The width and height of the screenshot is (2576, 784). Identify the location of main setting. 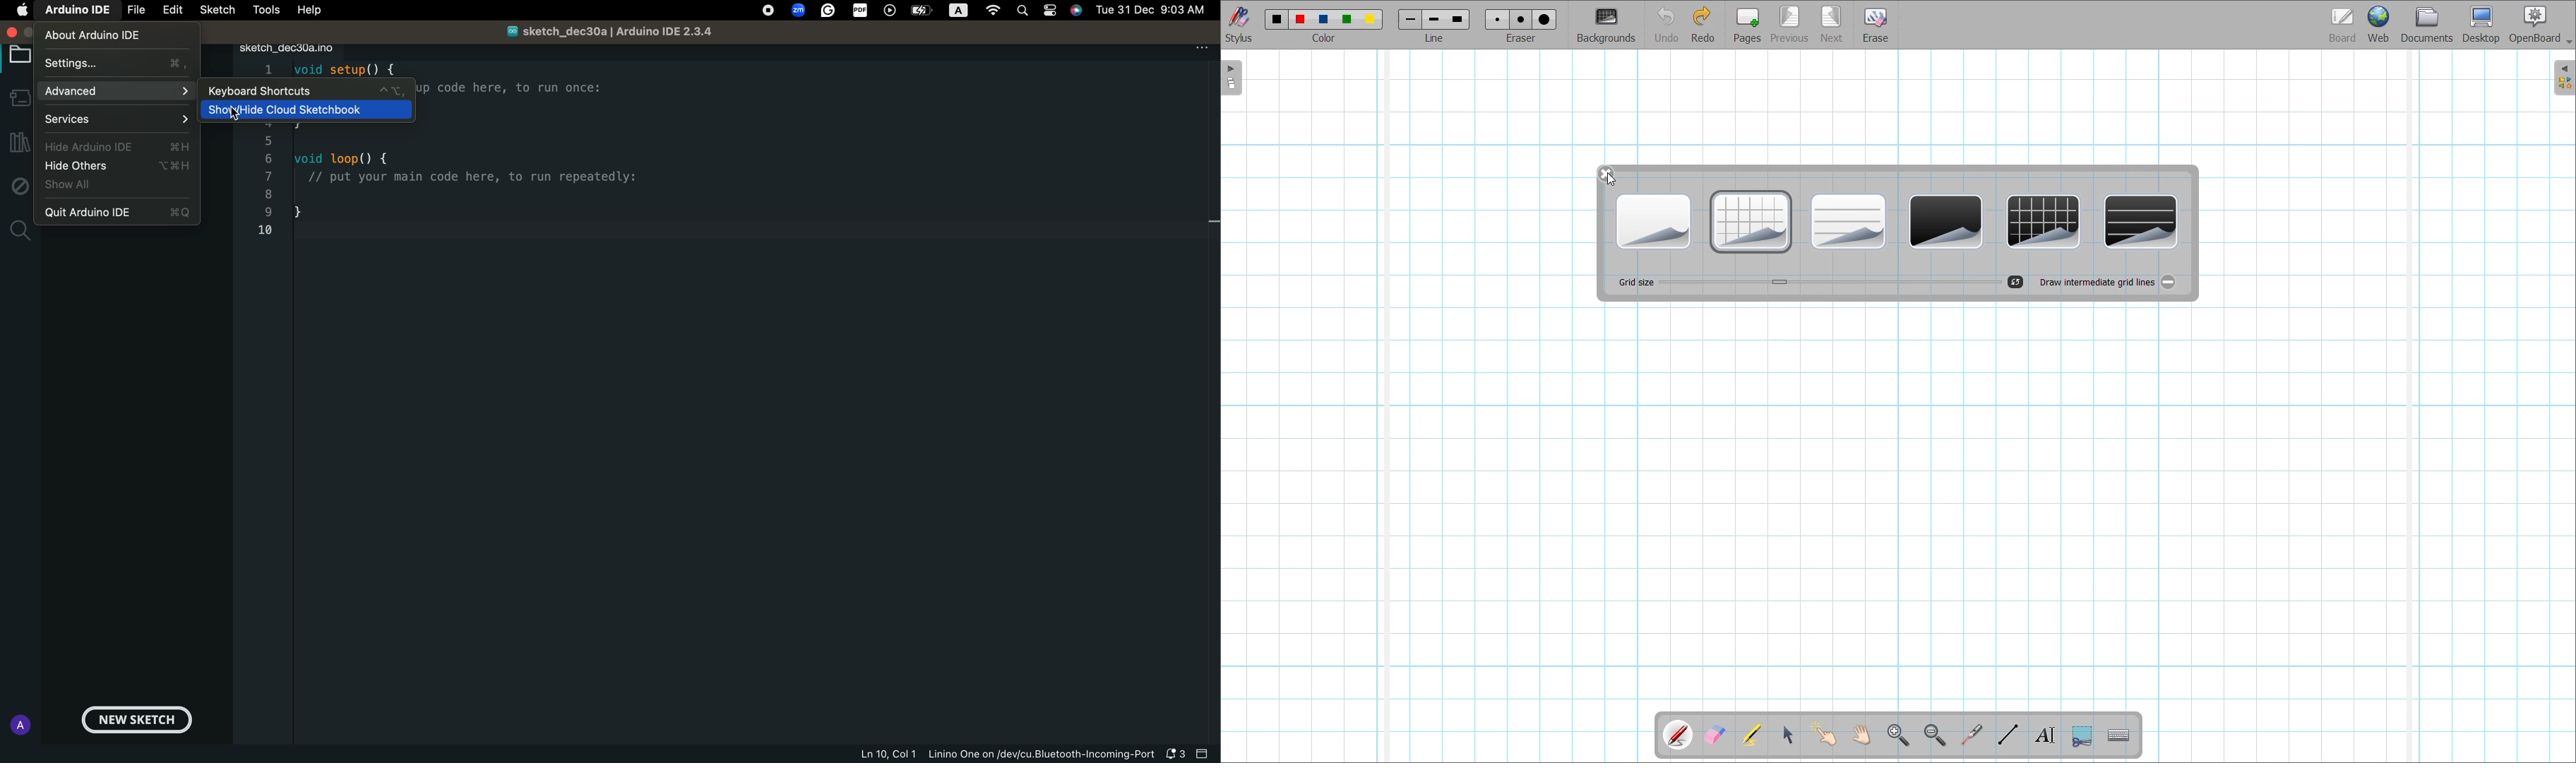
(22, 11).